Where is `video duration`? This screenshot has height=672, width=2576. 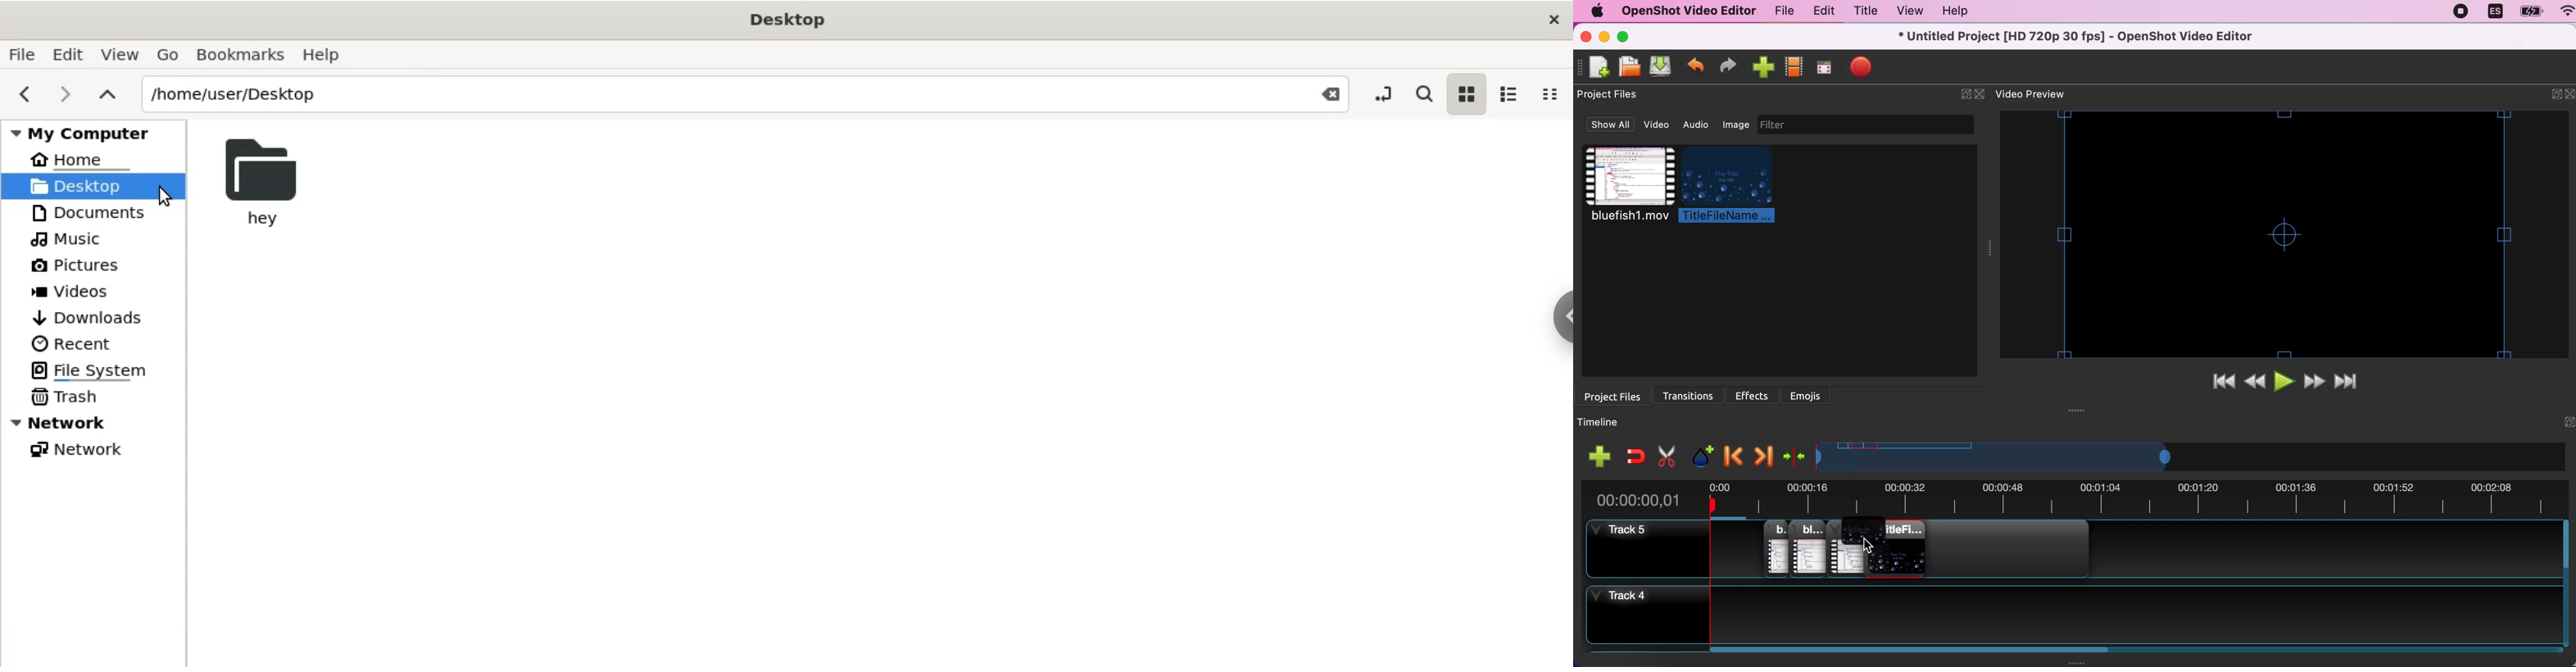
video duration is located at coordinates (2137, 500).